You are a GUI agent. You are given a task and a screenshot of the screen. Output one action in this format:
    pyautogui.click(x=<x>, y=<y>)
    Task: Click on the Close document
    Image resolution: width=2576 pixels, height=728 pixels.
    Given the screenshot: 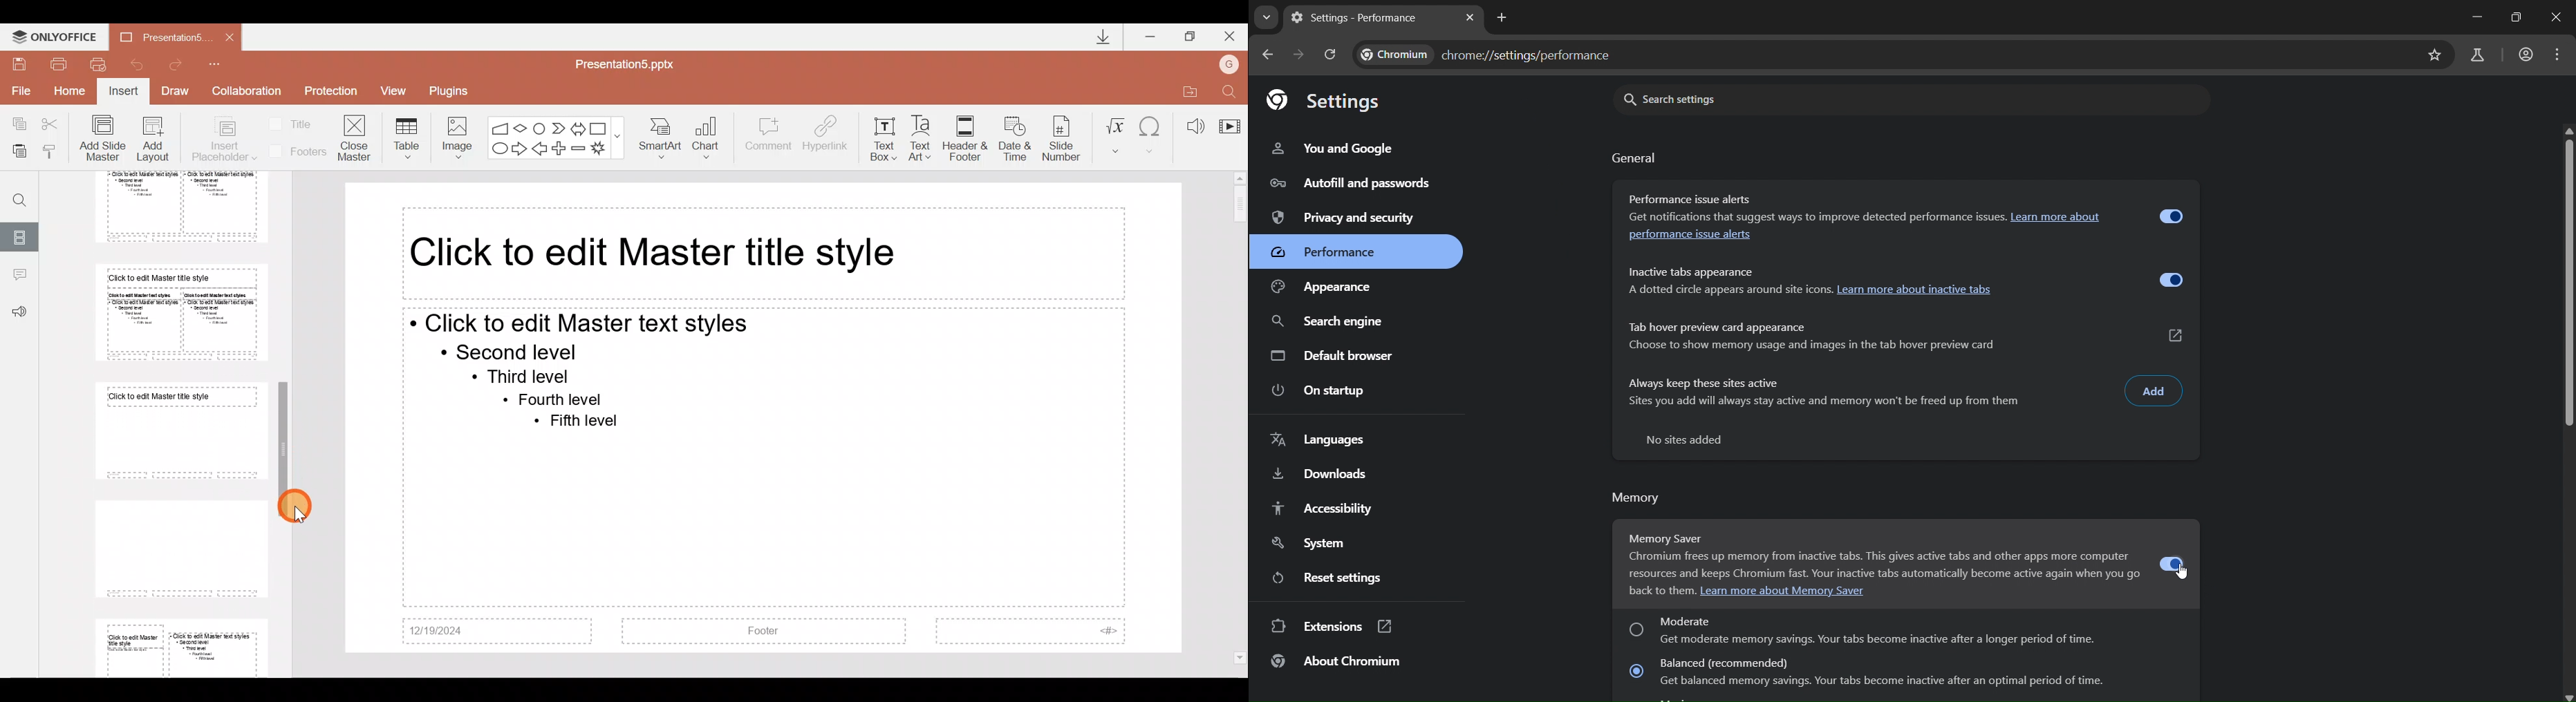 What is the action you would take?
    pyautogui.click(x=226, y=36)
    